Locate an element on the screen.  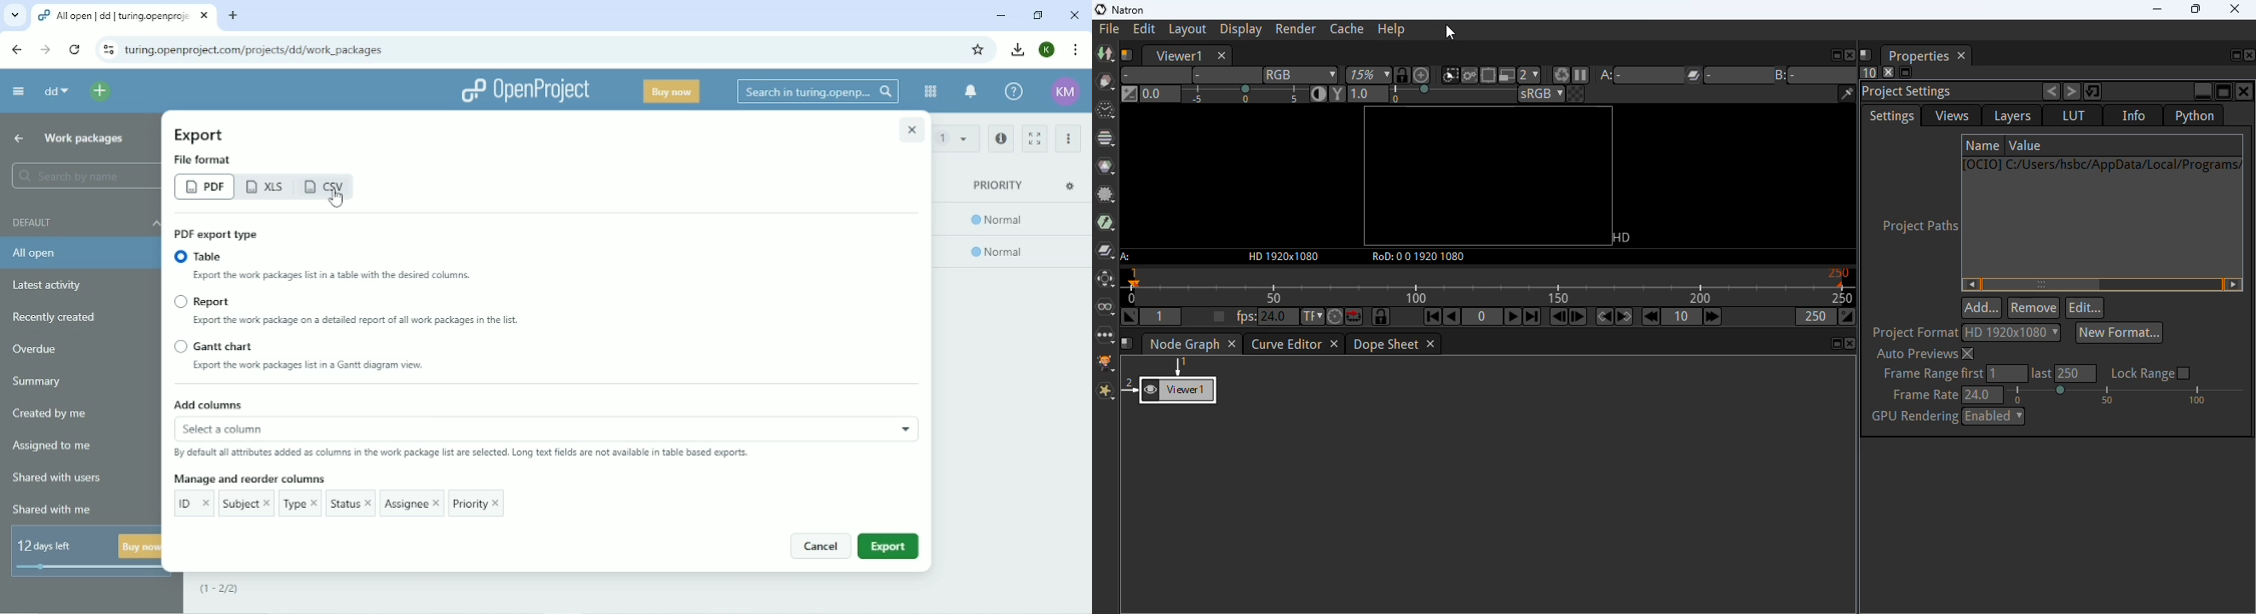
Reload this page  is located at coordinates (74, 50).